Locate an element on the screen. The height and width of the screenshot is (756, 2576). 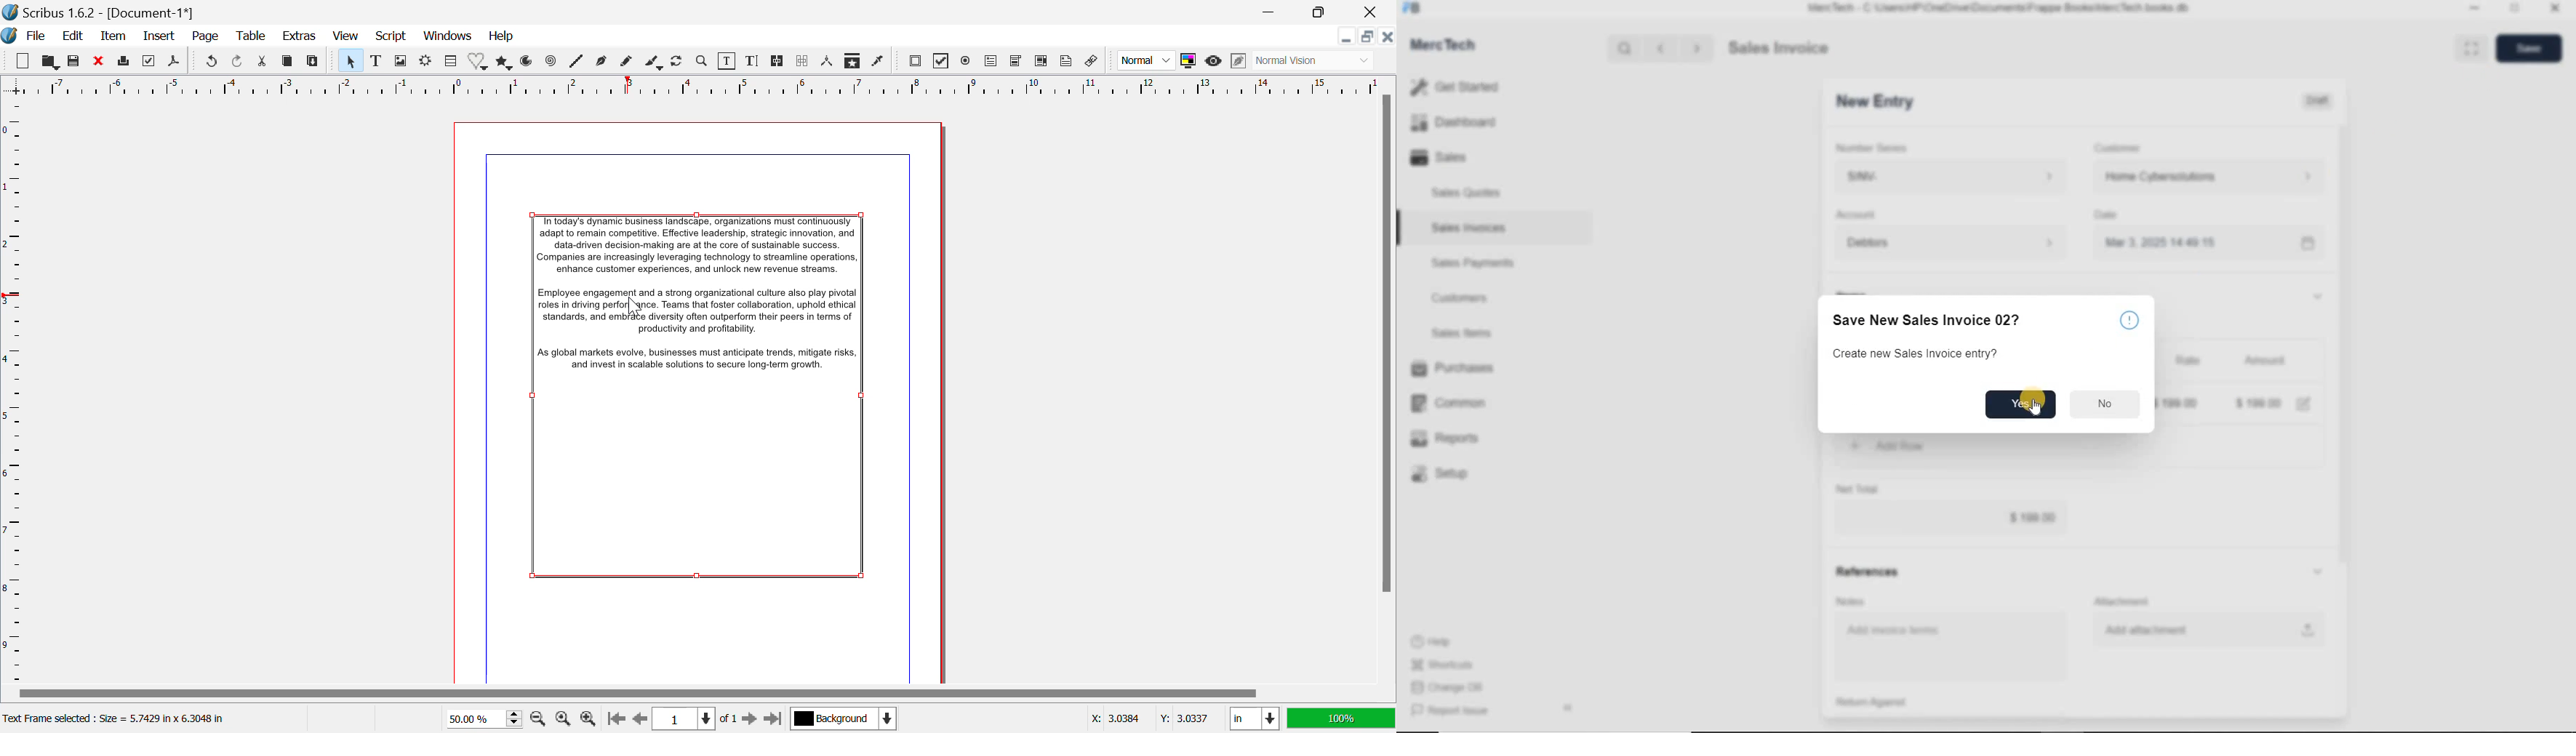
Minimize is located at coordinates (1321, 12).